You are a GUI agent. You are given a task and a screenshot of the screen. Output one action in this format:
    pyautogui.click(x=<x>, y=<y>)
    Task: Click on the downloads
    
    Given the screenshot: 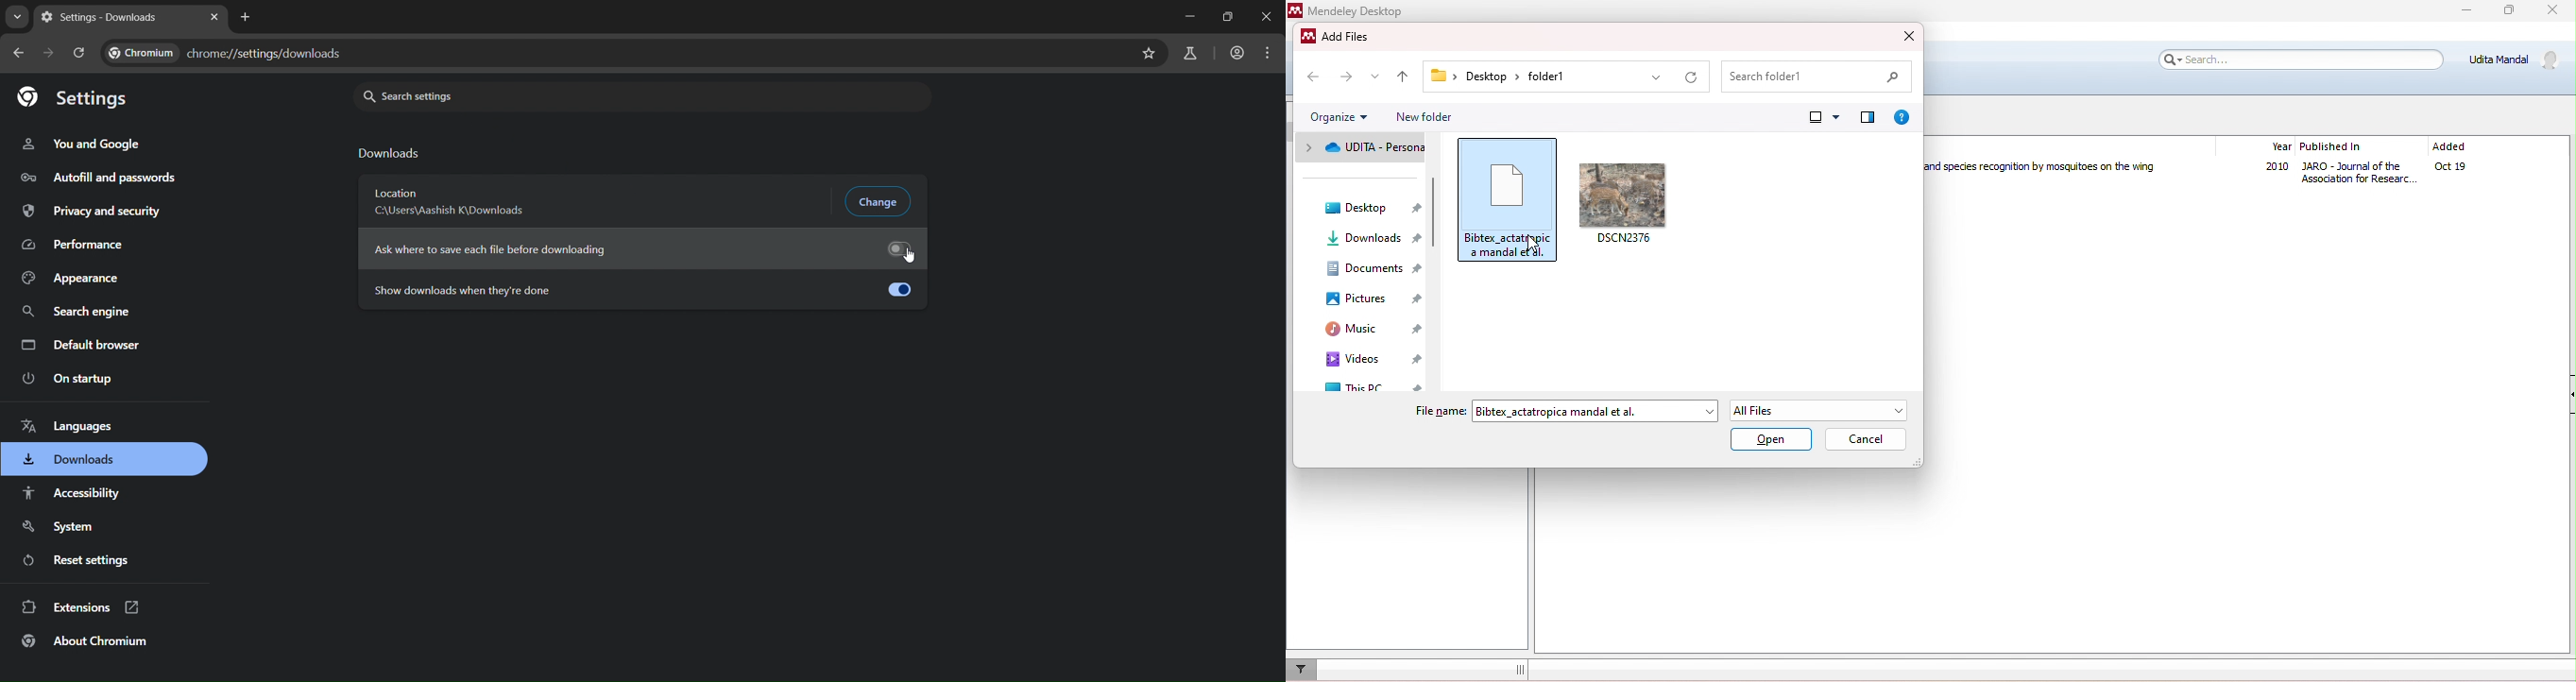 What is the action you would take?
    pyautogui.click(x=71, y=462)
    